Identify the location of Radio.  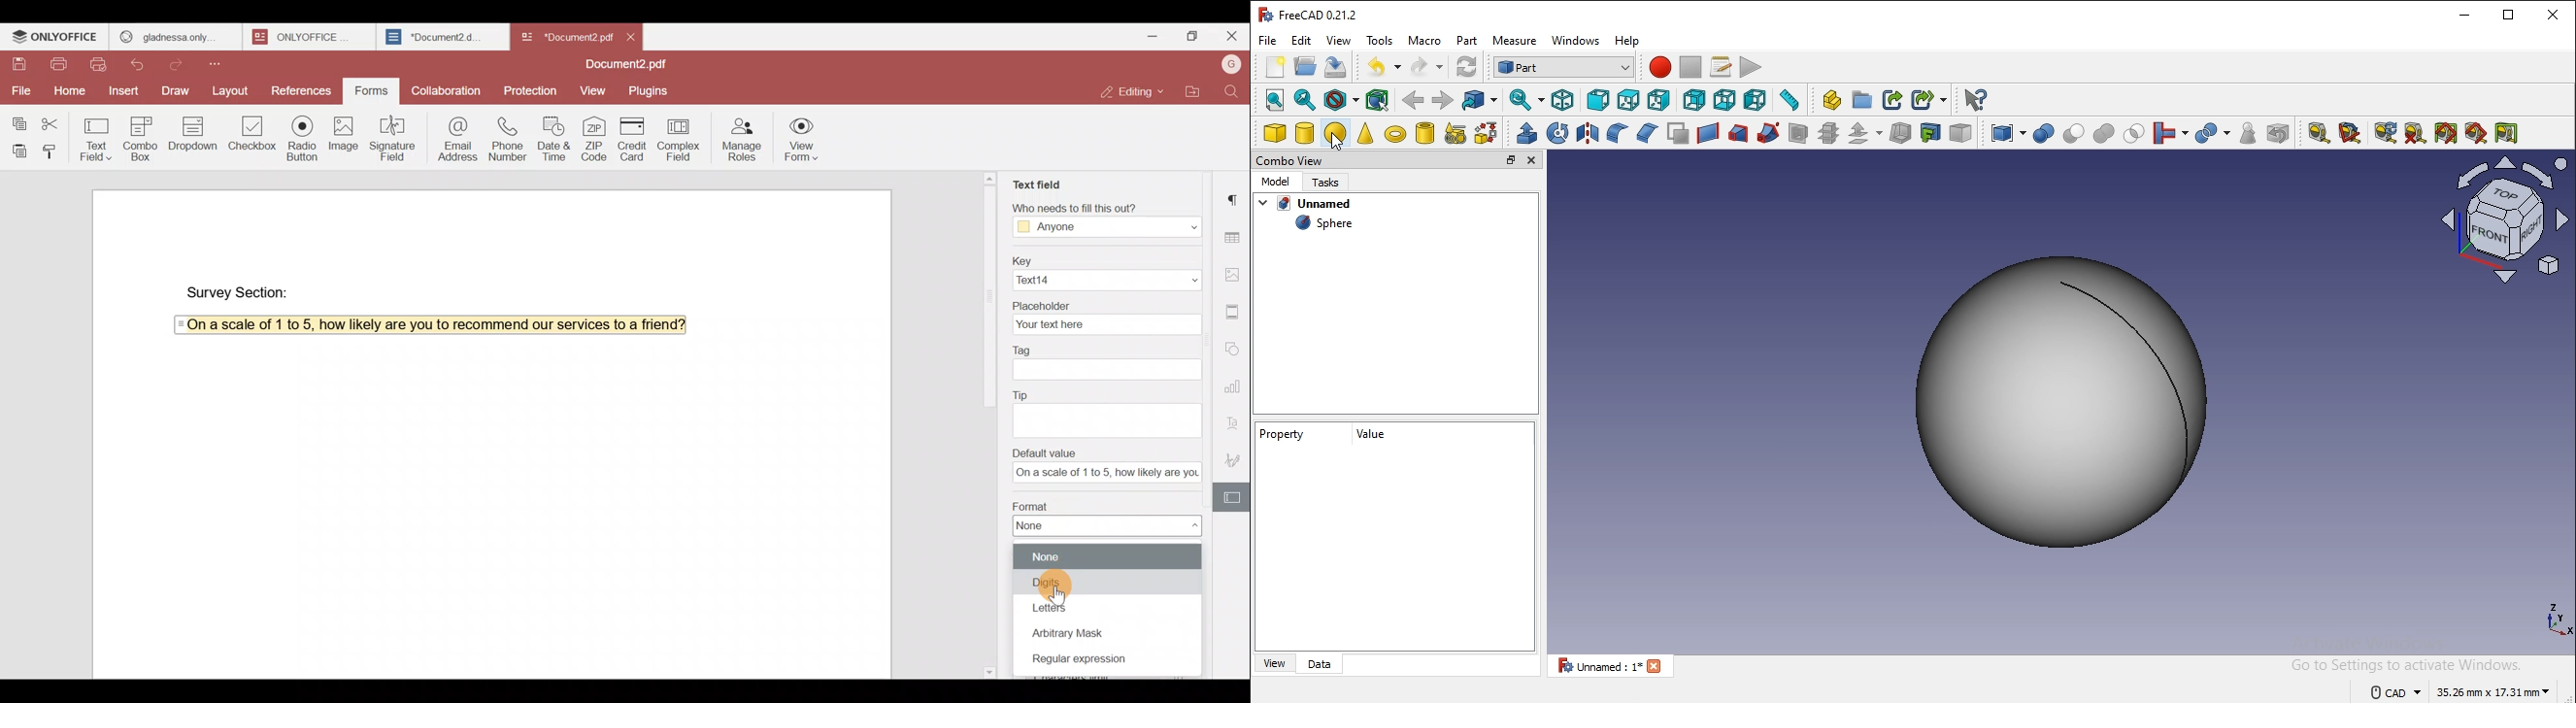
(301, 136).